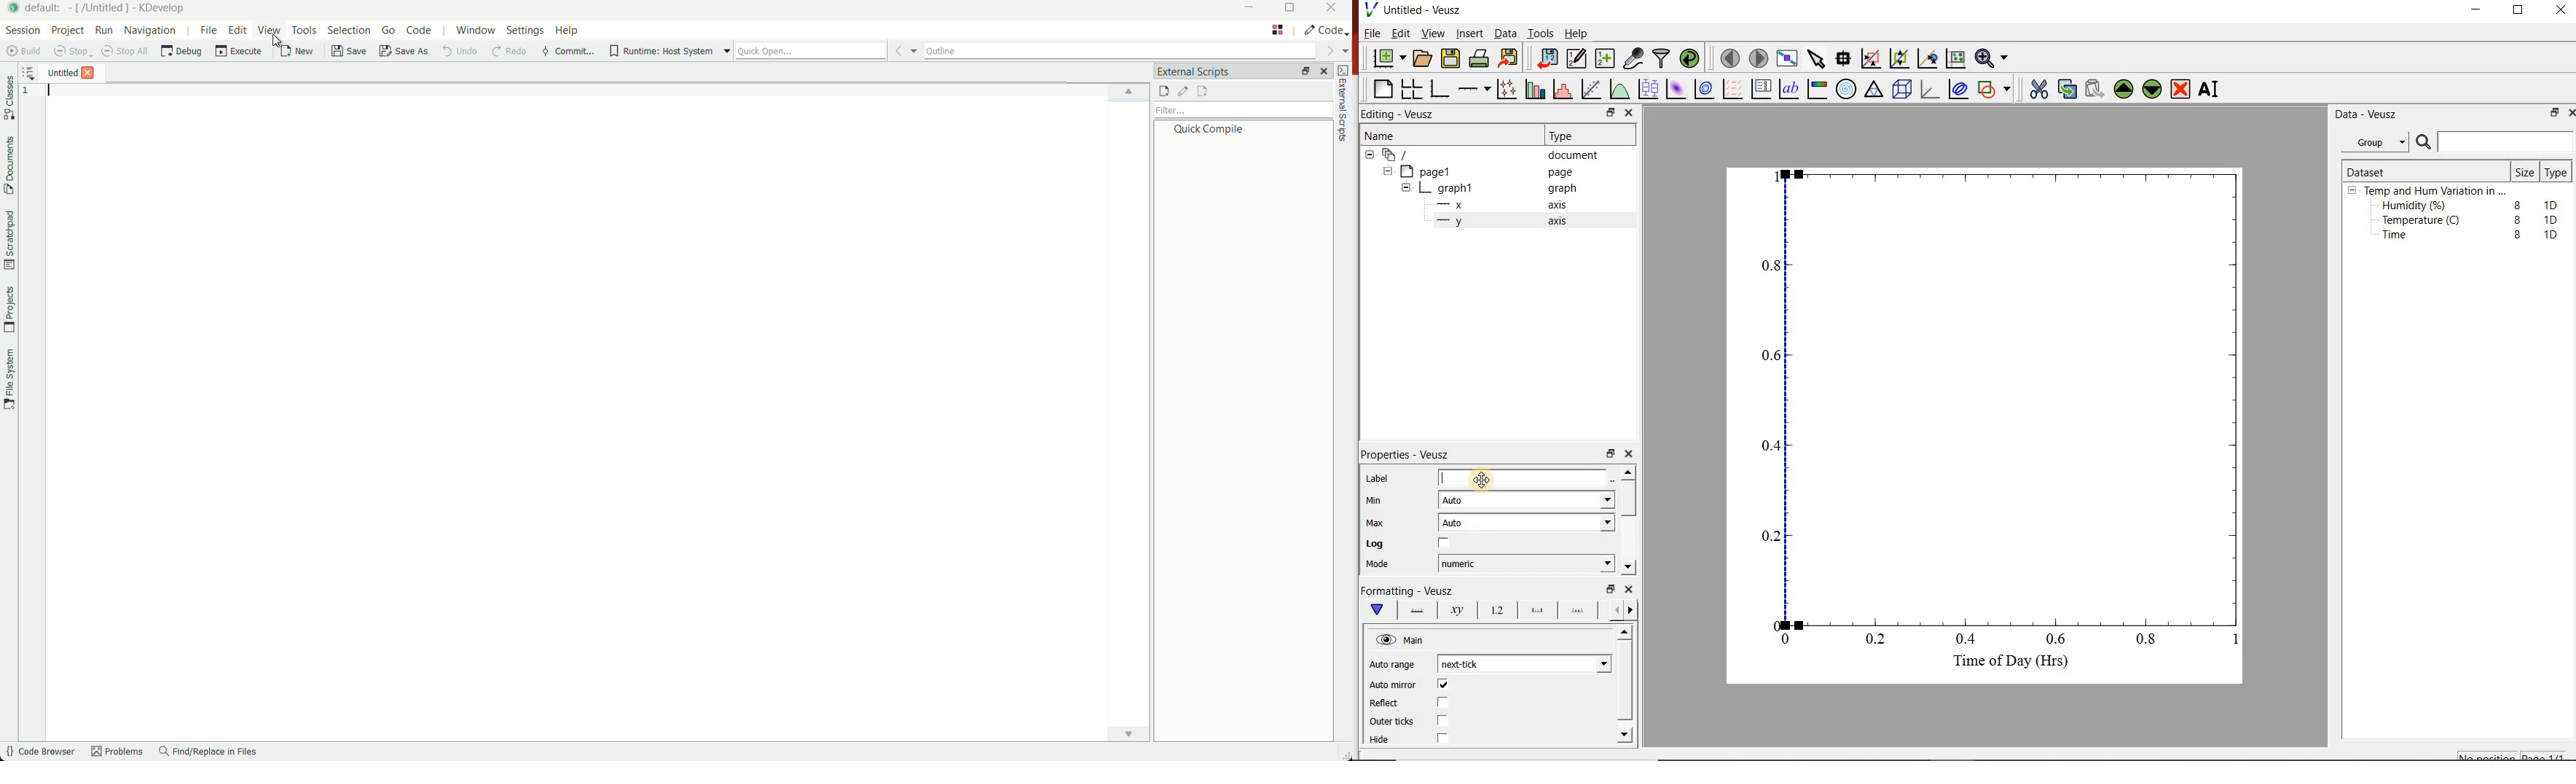 The width and height of the screenshot is (2576, 784). What do you see at coordinates (162, 8) in the screenshot?
I see `kdevelop` at bounding box center [162, 8].